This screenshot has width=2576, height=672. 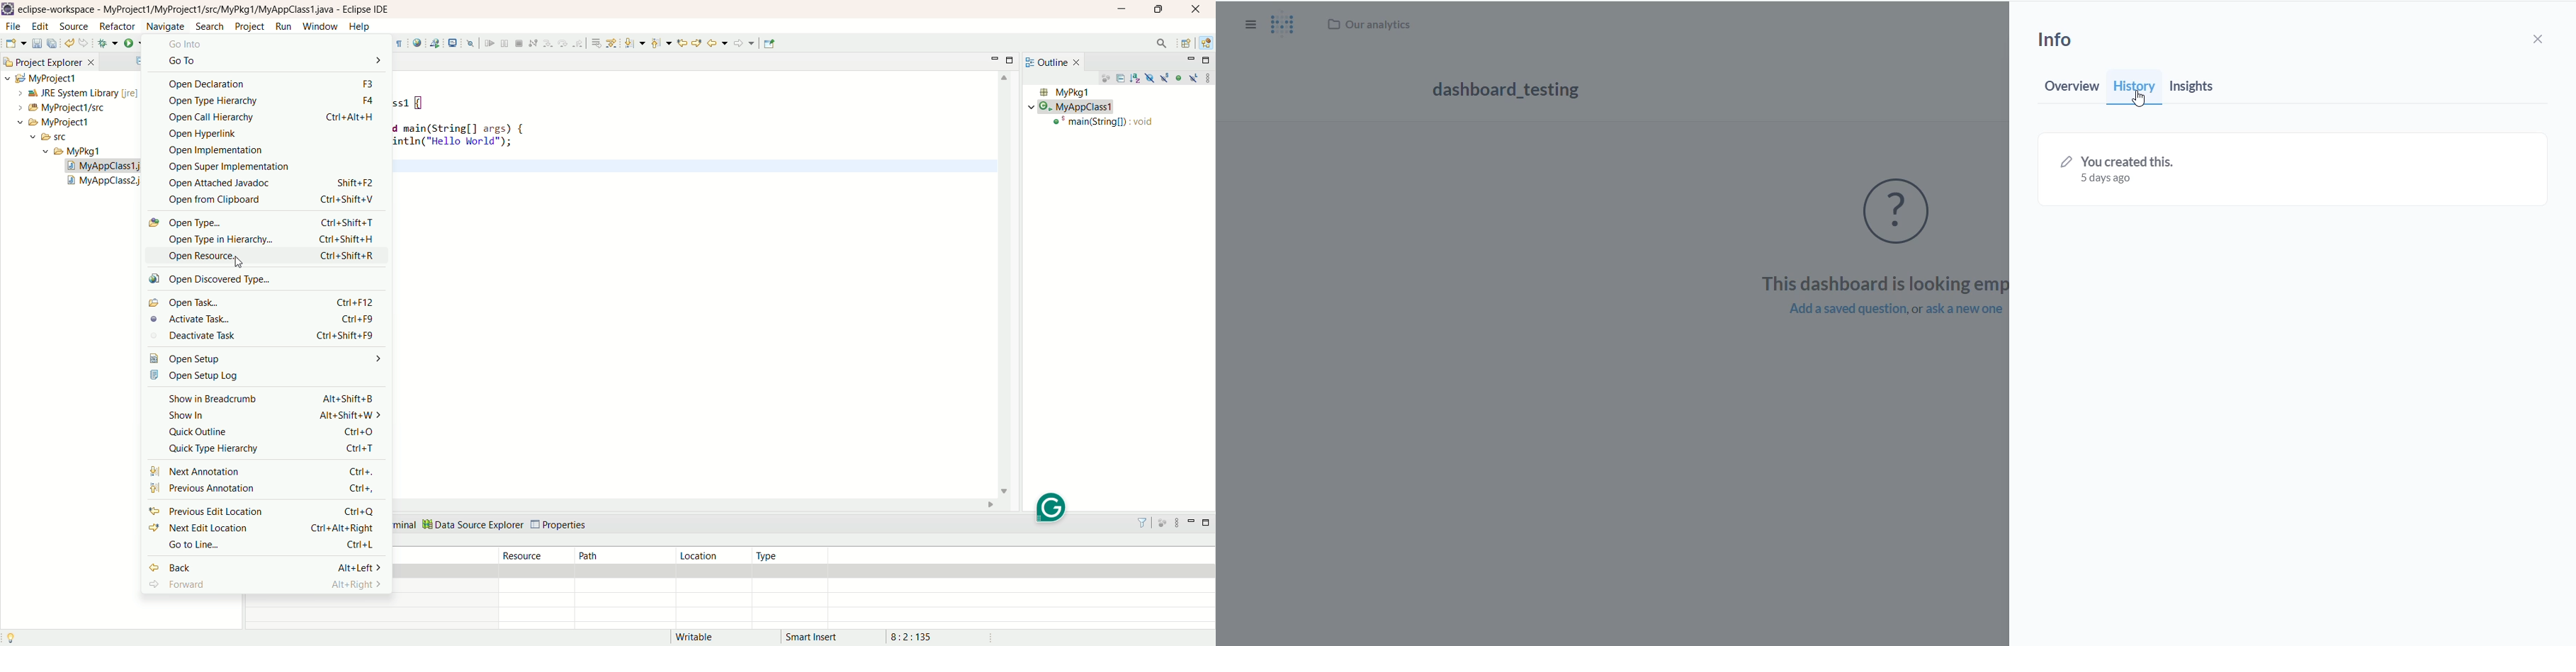 What do you see at coordinates (112, 167) in the screenshot?
I see `MyAppClass1.j` at bounding box center [112, 167].